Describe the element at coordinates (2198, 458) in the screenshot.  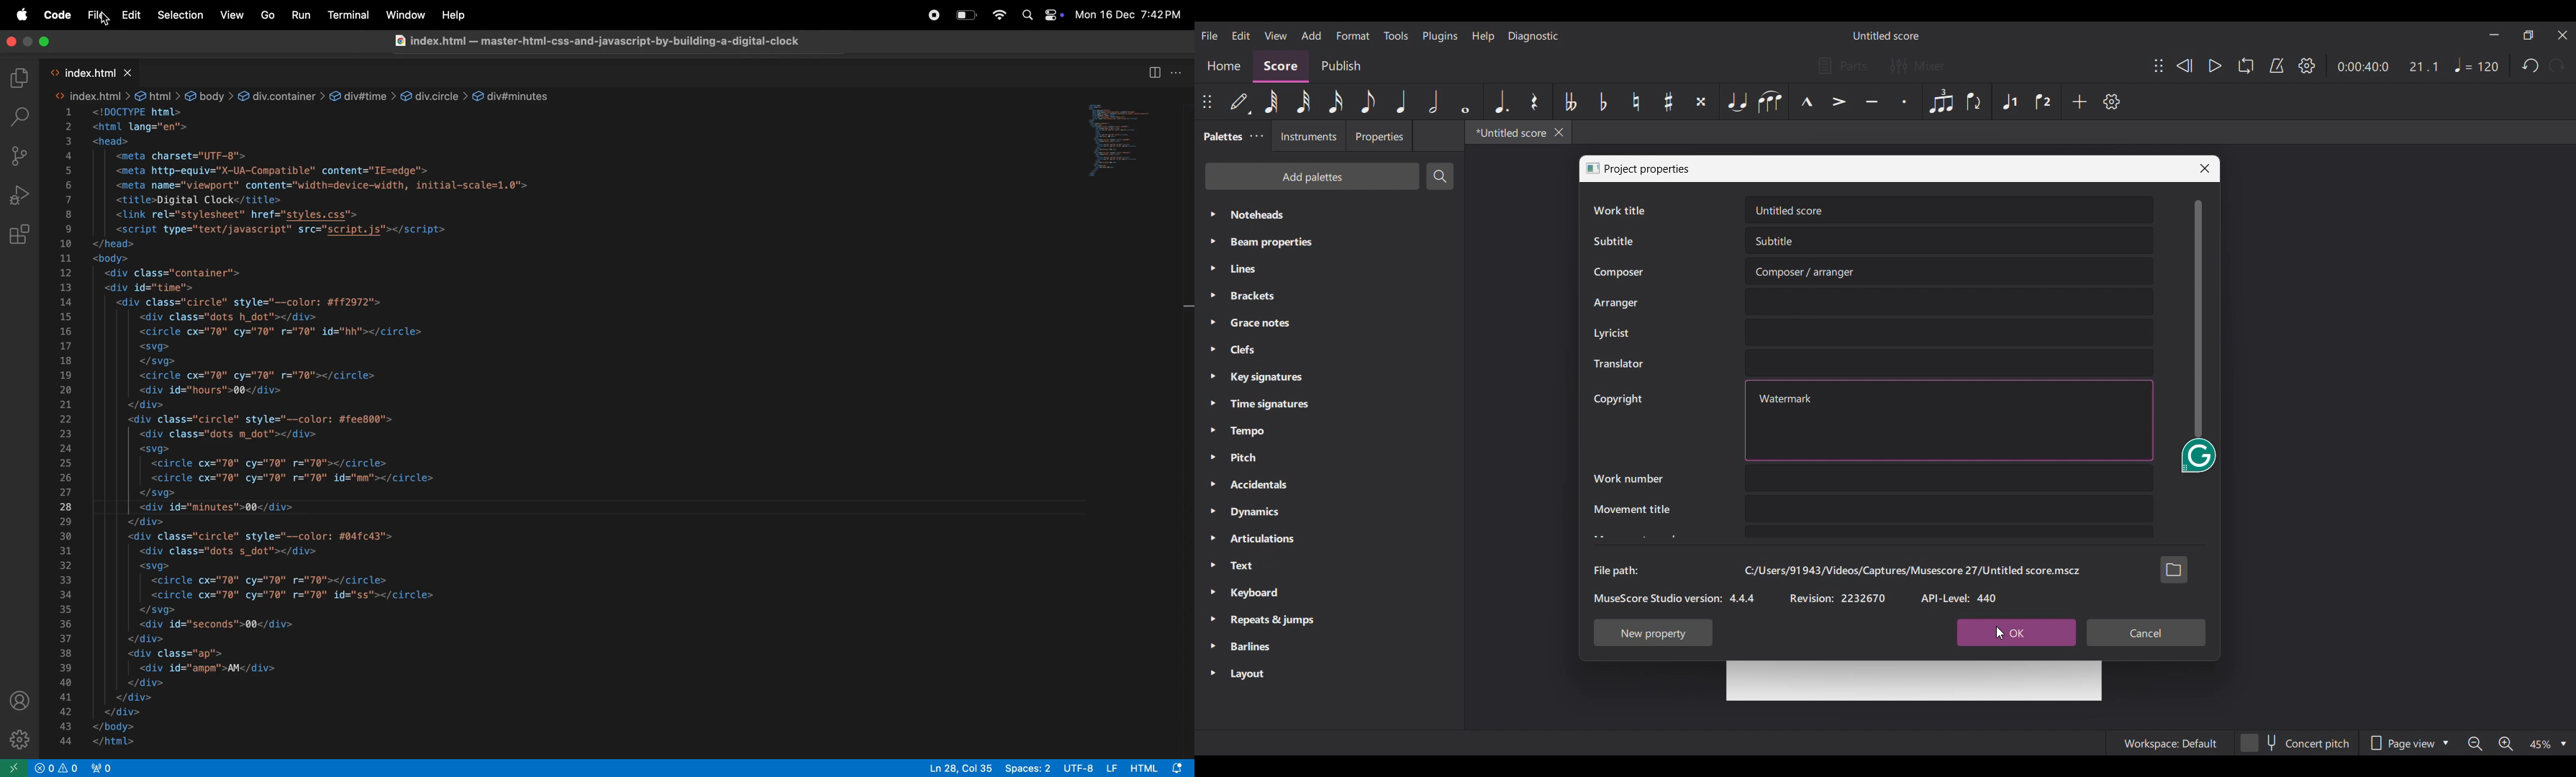
I see `Grammarly extension` at that location.